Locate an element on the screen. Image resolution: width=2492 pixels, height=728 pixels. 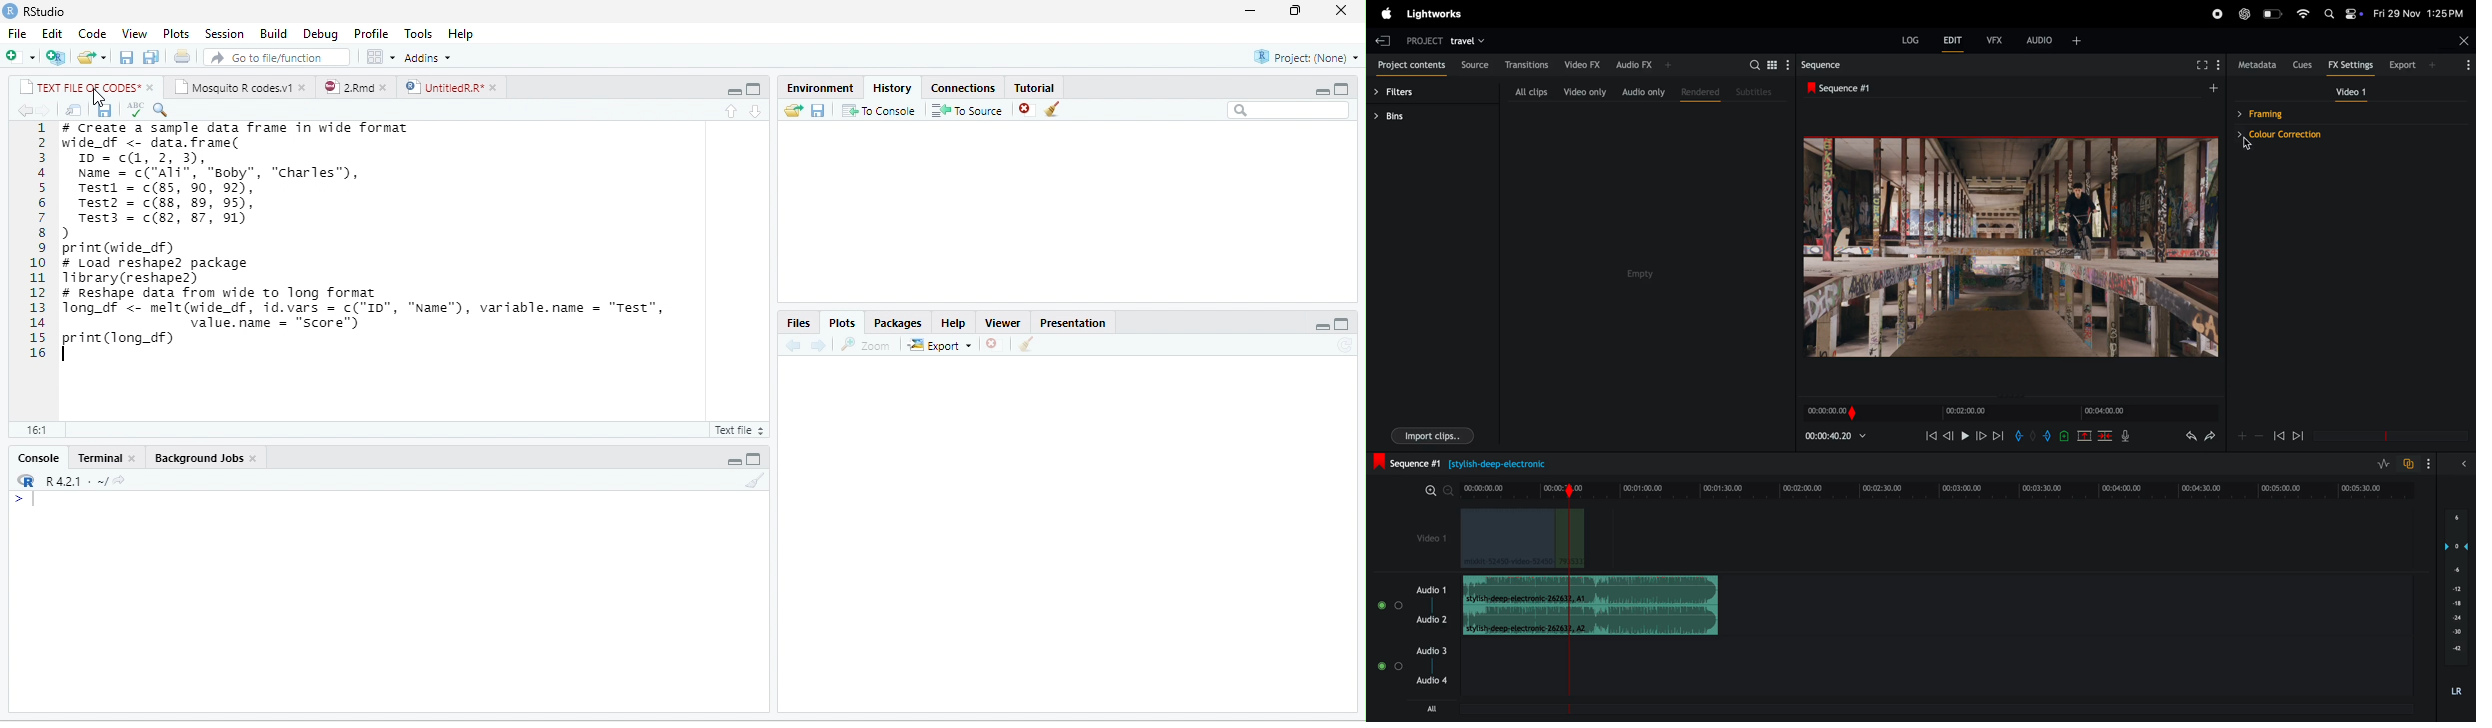
Plots is located at coordinates (177, 34).